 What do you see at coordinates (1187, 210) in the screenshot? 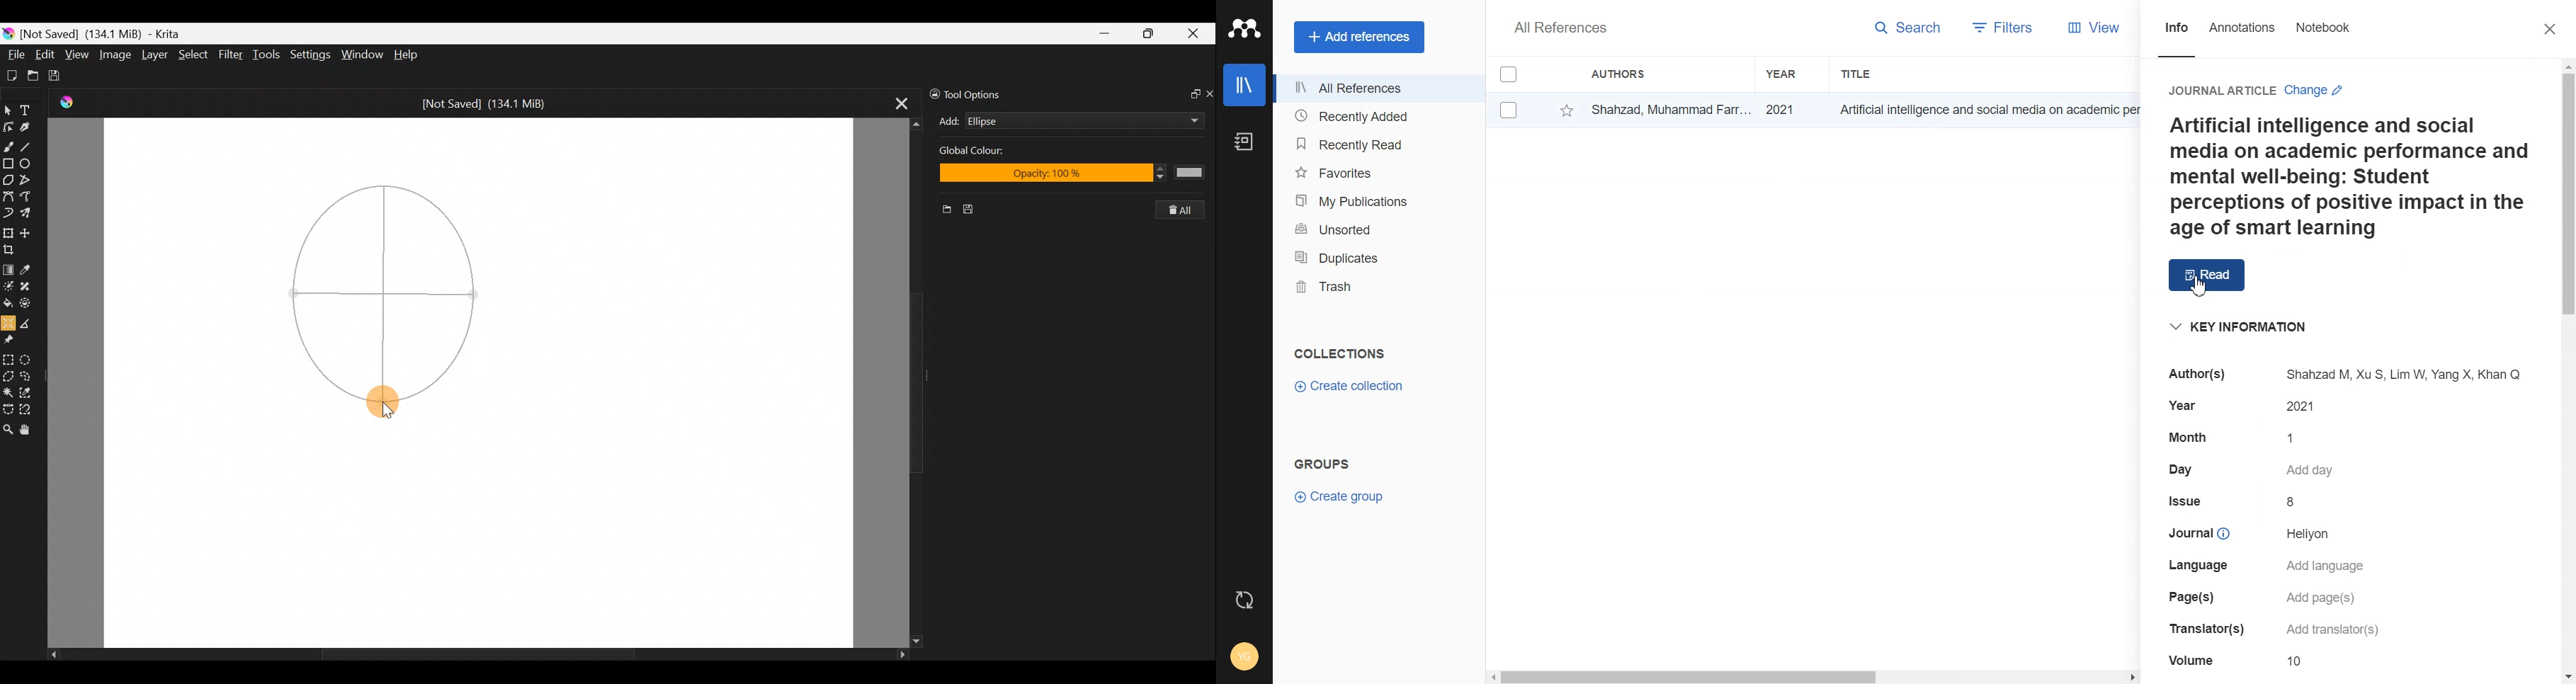
I see `Delete all` at bounding box center [1187, 210].